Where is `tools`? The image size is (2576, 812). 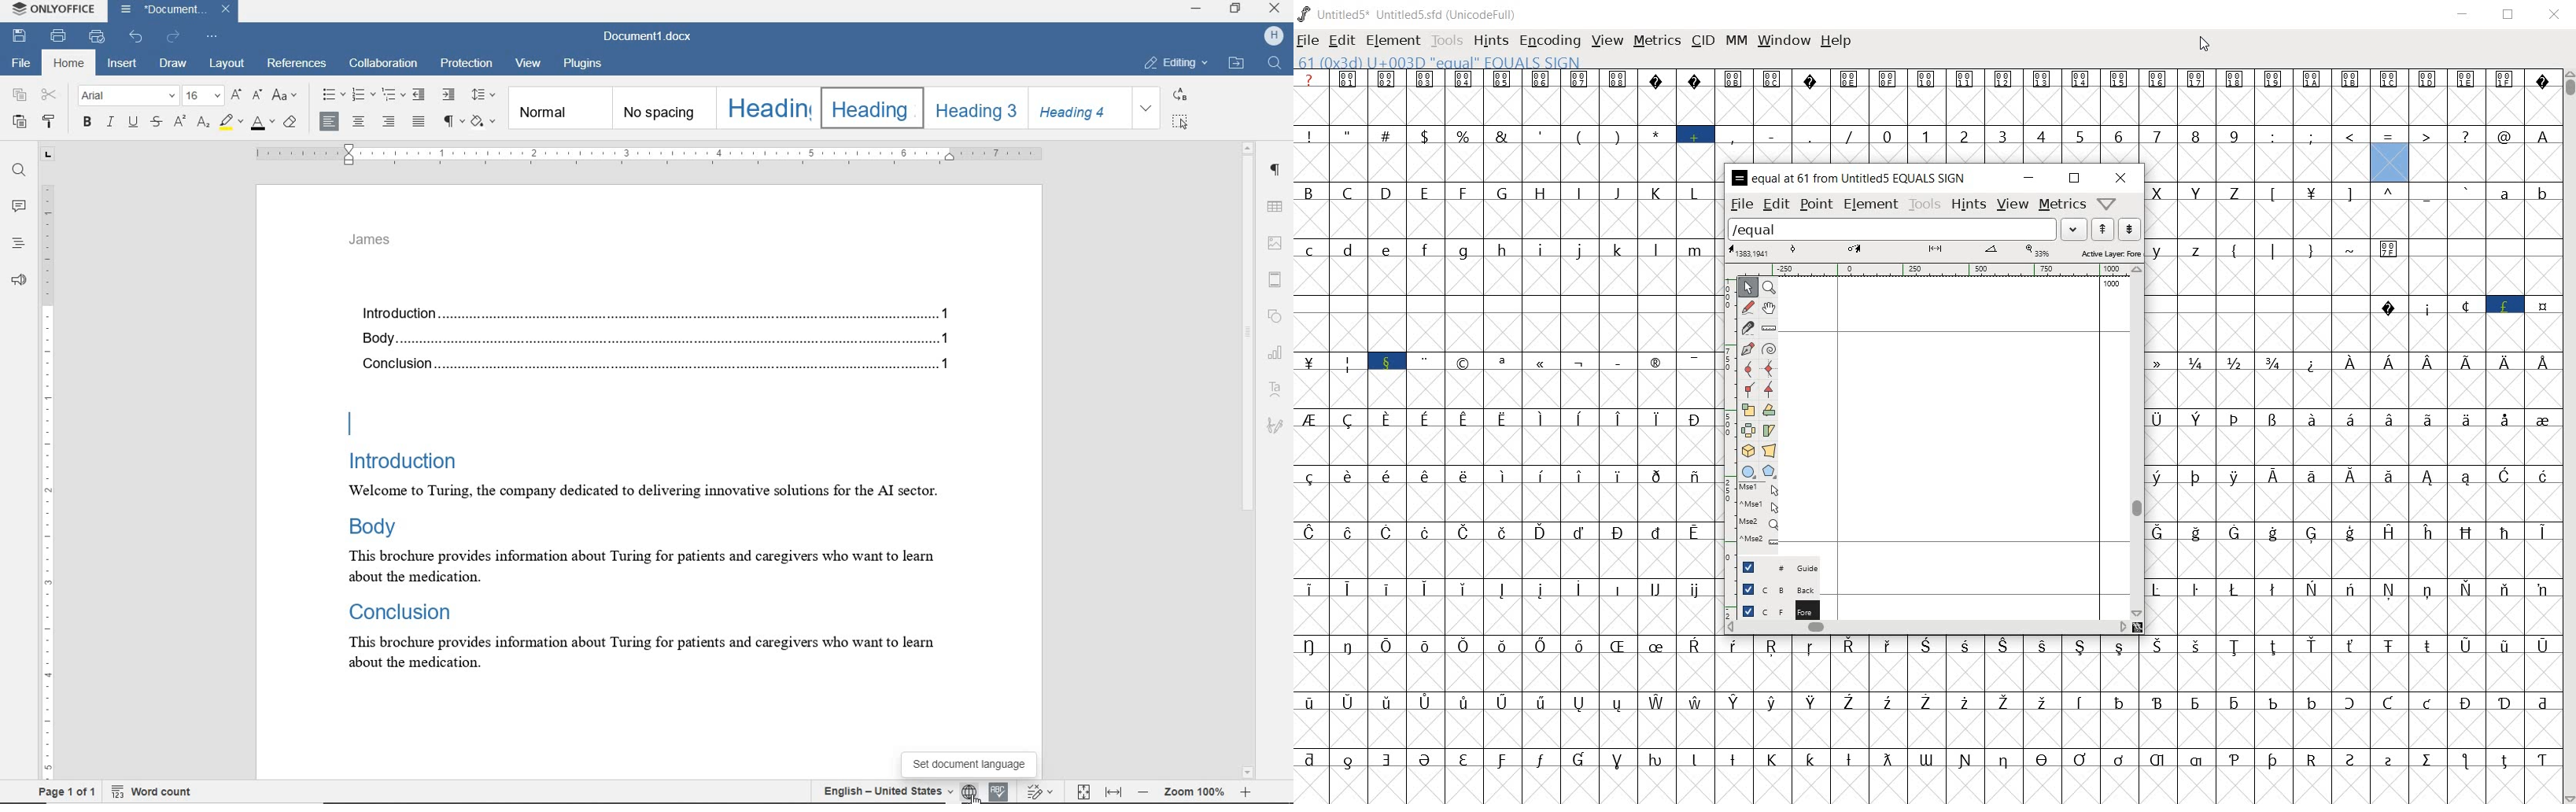 tools is located at coordinates (1924, 204).